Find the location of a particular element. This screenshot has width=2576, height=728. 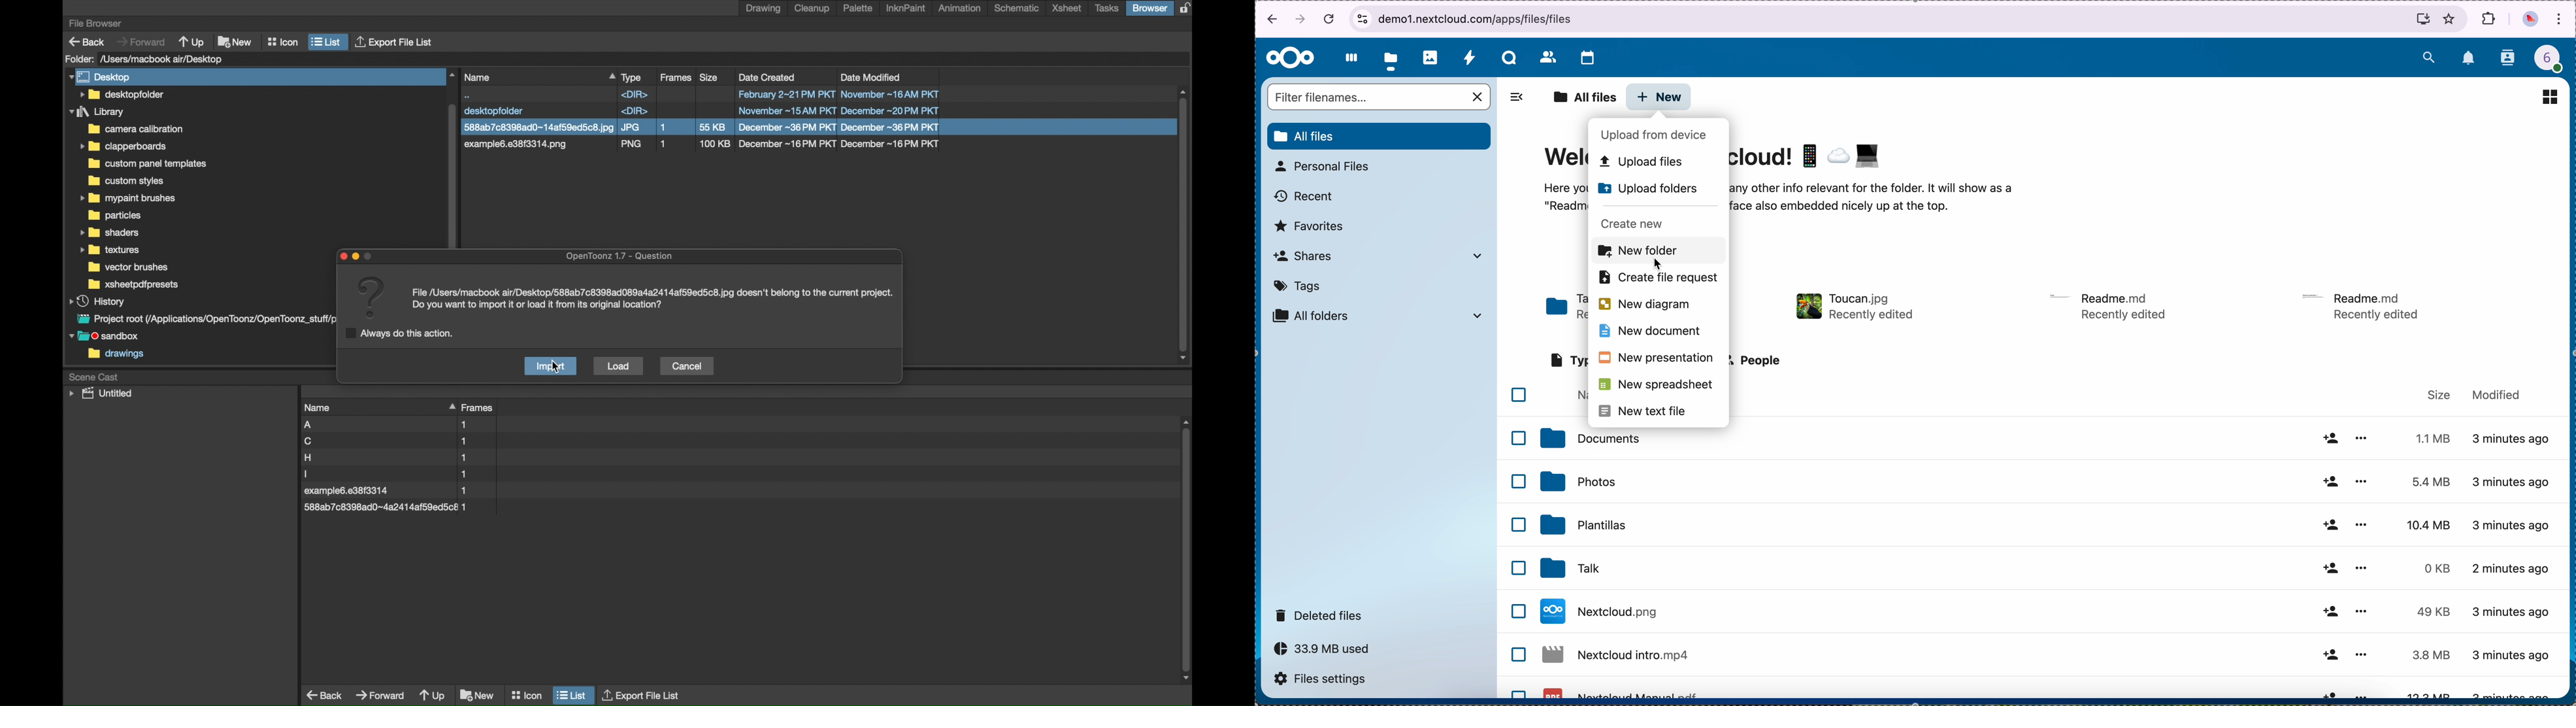

contacts is located at coordinates (1547, 57).